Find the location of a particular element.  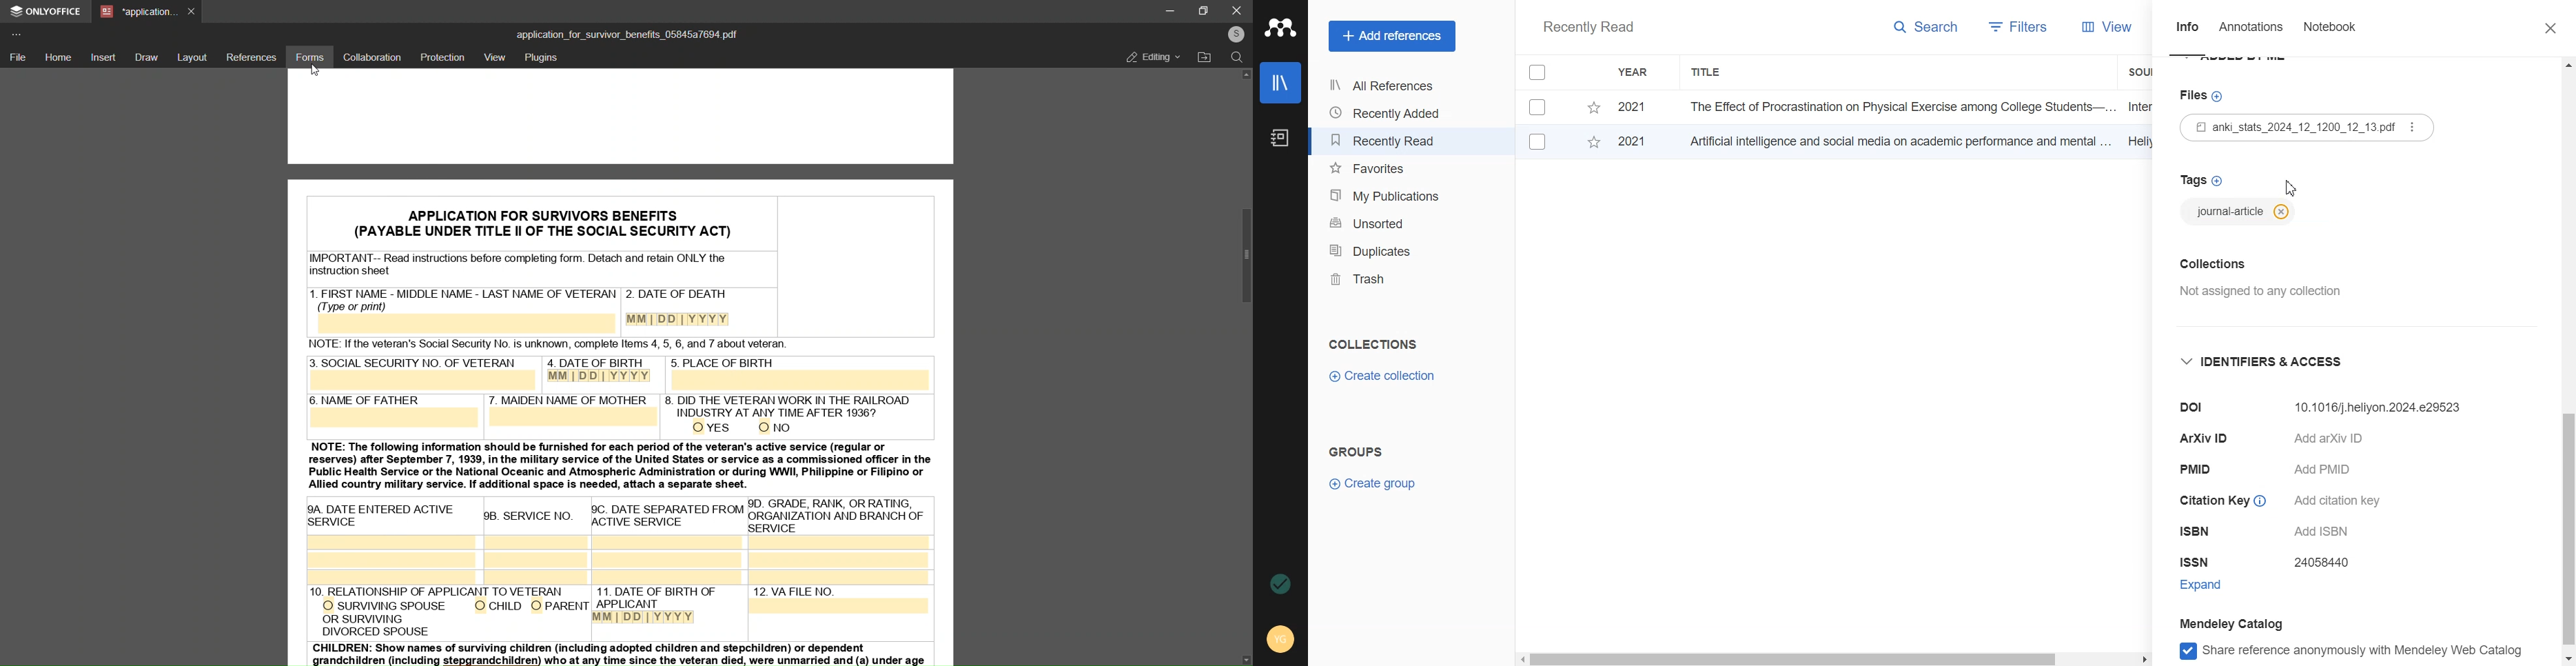

Close  is located at coordinates (2544, 29).